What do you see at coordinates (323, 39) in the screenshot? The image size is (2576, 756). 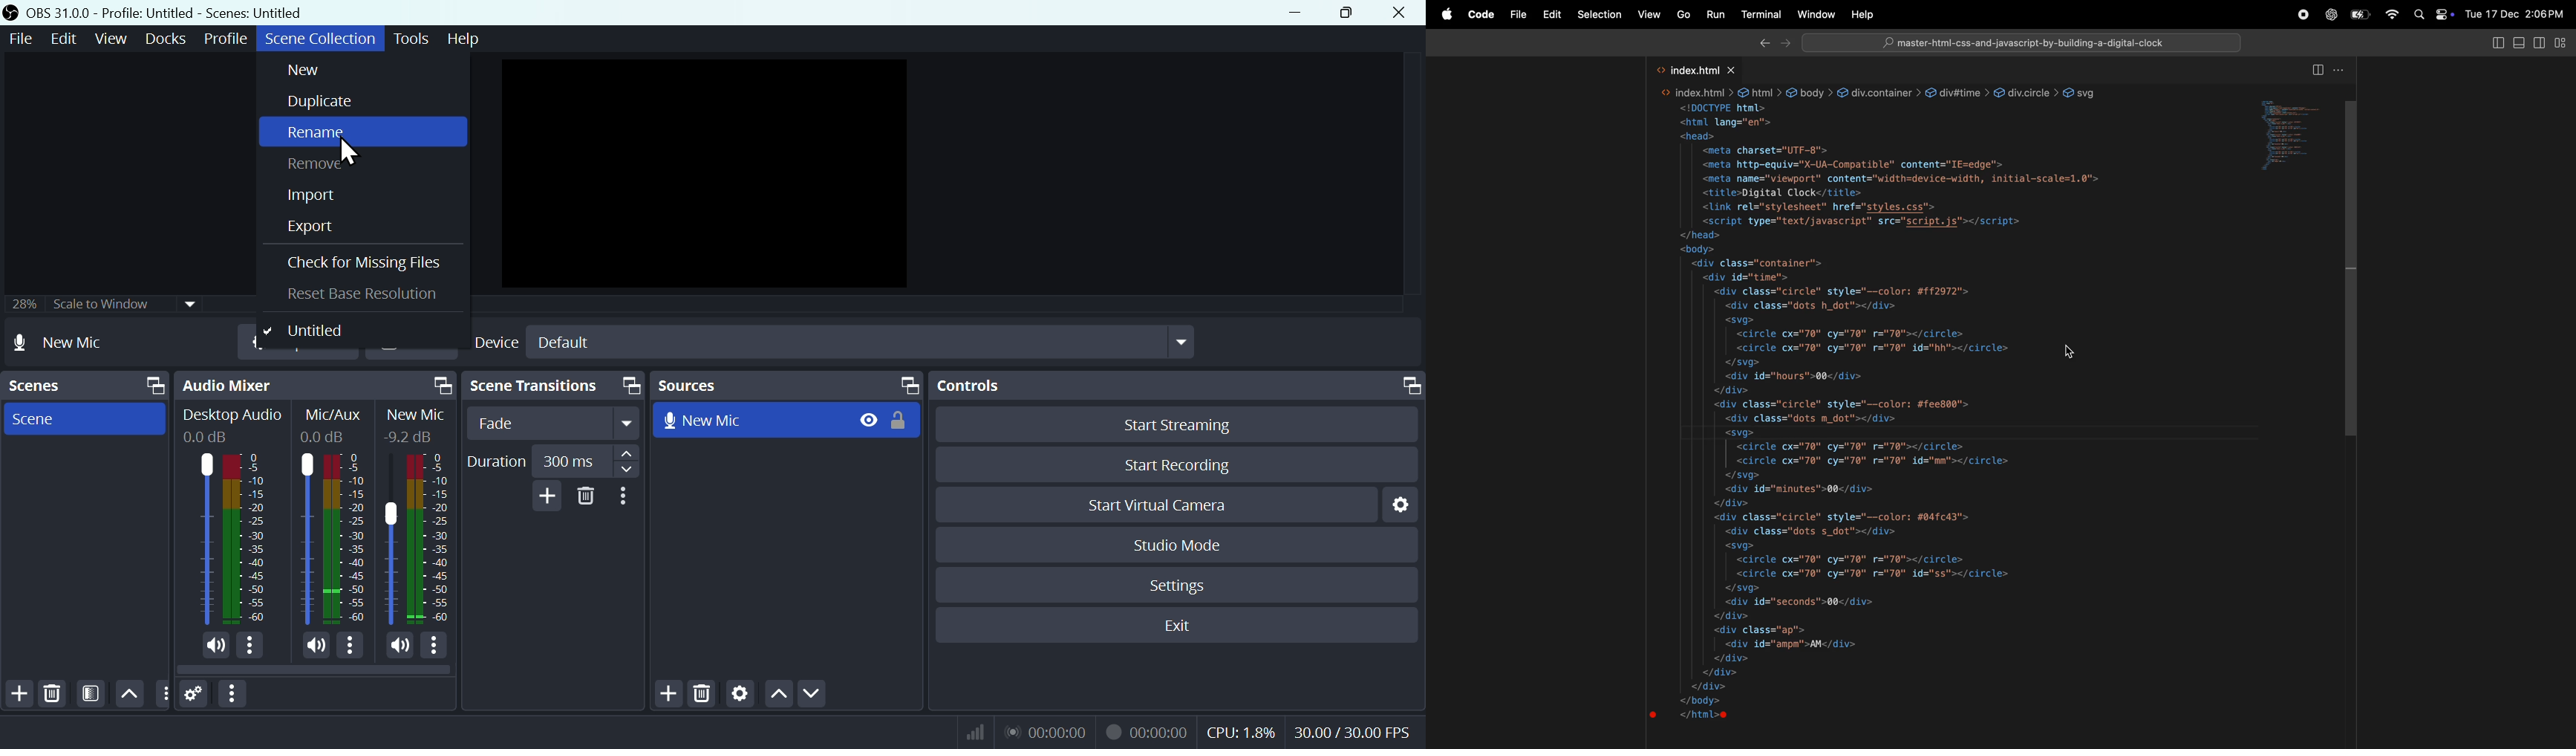 I see `Scene collection` at bounding box center [323, 39].